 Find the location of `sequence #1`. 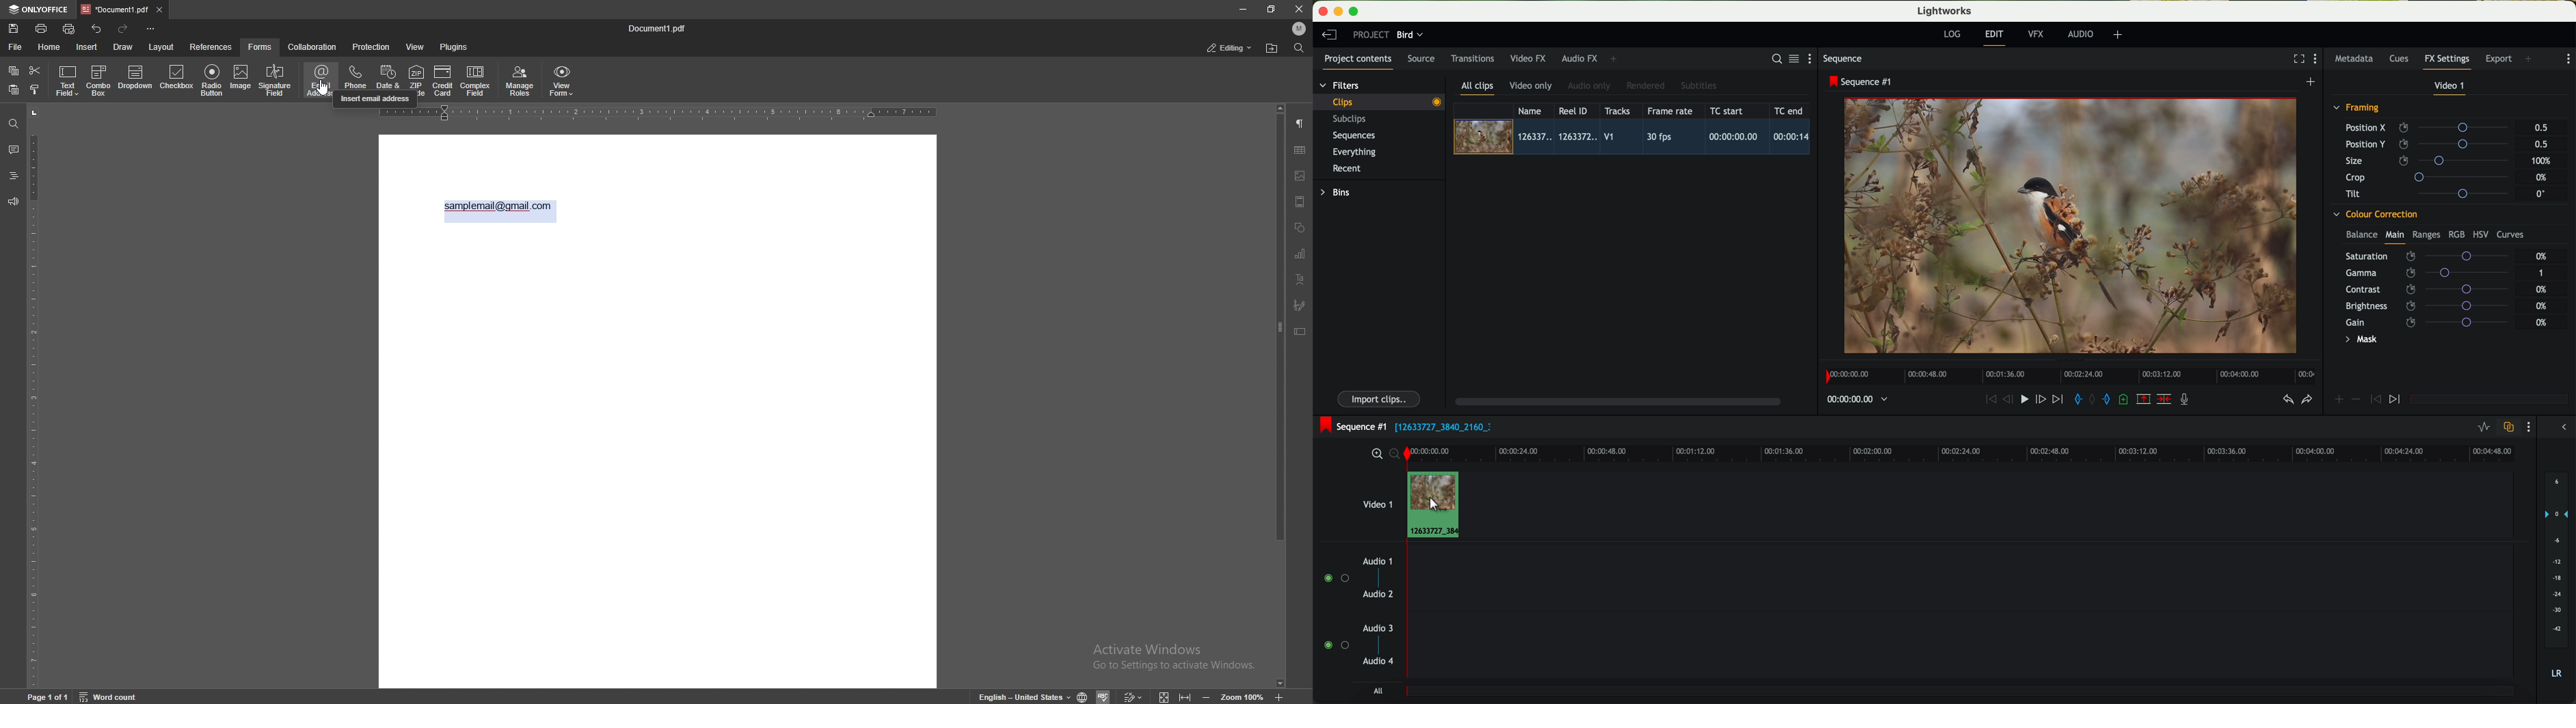

sequence #1 is located at coordinates (1862, 82).